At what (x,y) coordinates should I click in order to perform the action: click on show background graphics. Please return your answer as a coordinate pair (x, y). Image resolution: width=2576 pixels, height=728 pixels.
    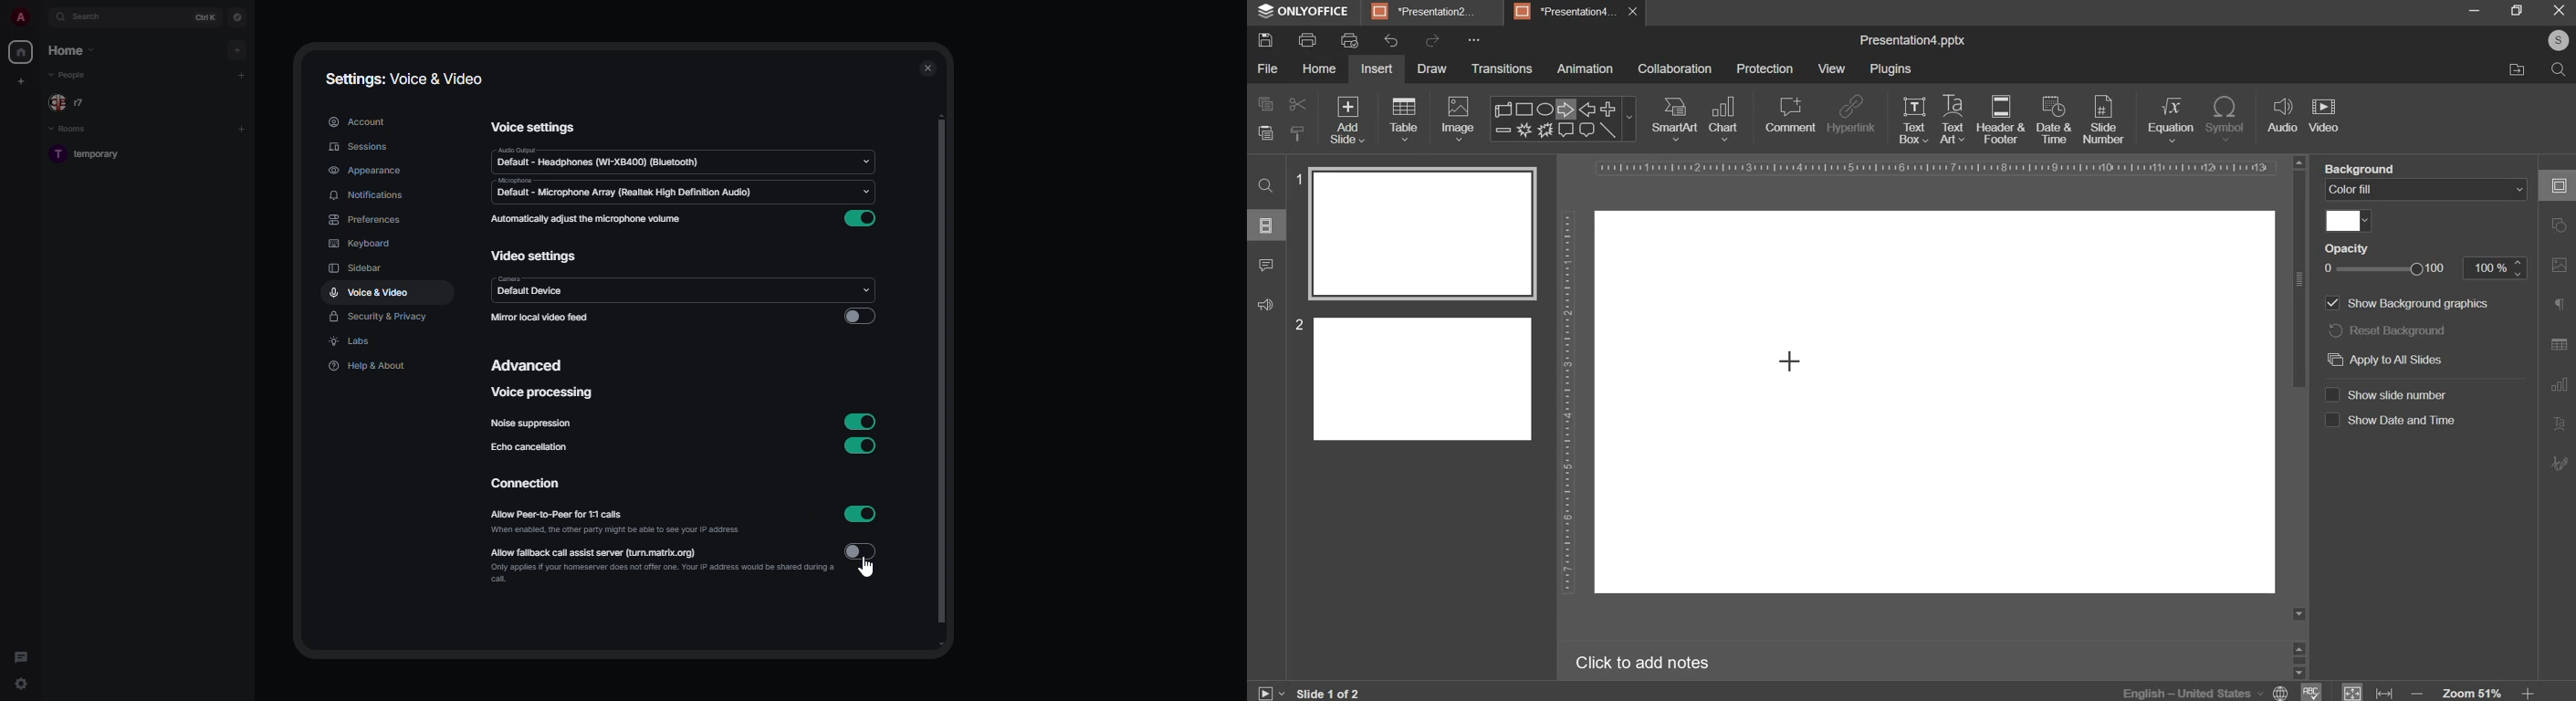
    Looking at the image, I should click on (2333, 302).